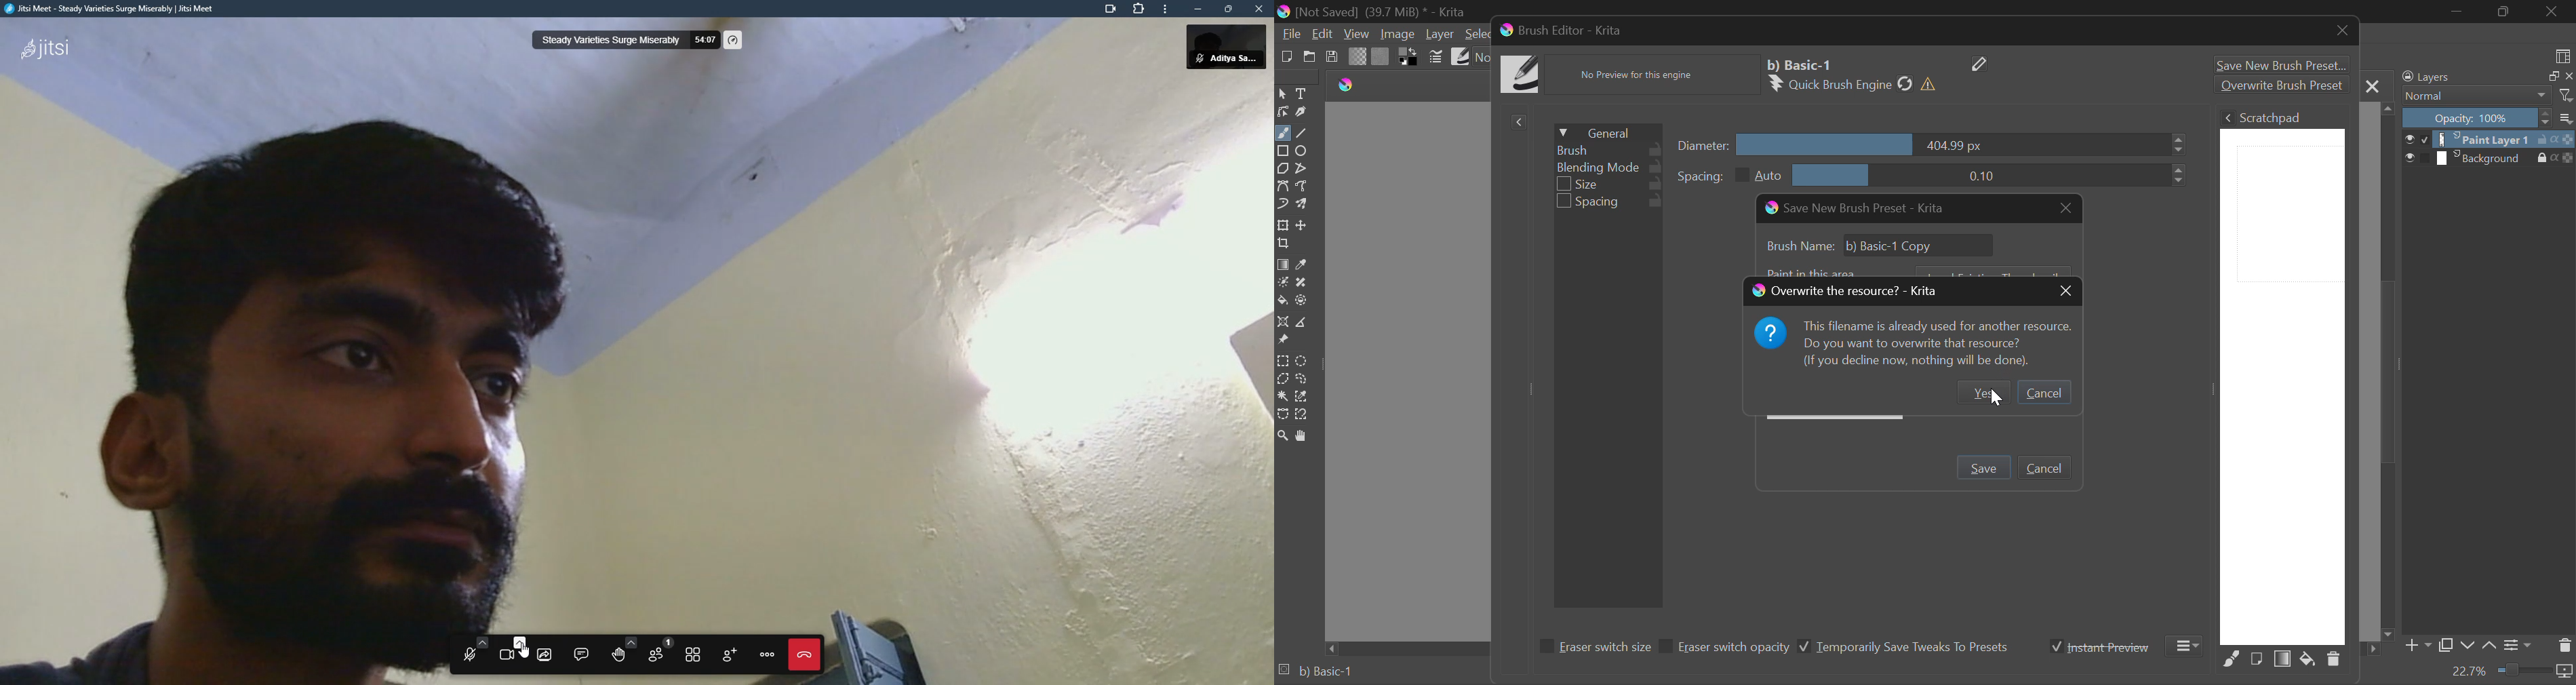  What do you see at coordinates (1883, 246) in the screenshot?
I see `Brush Name` at bounding box center [1883, 246].